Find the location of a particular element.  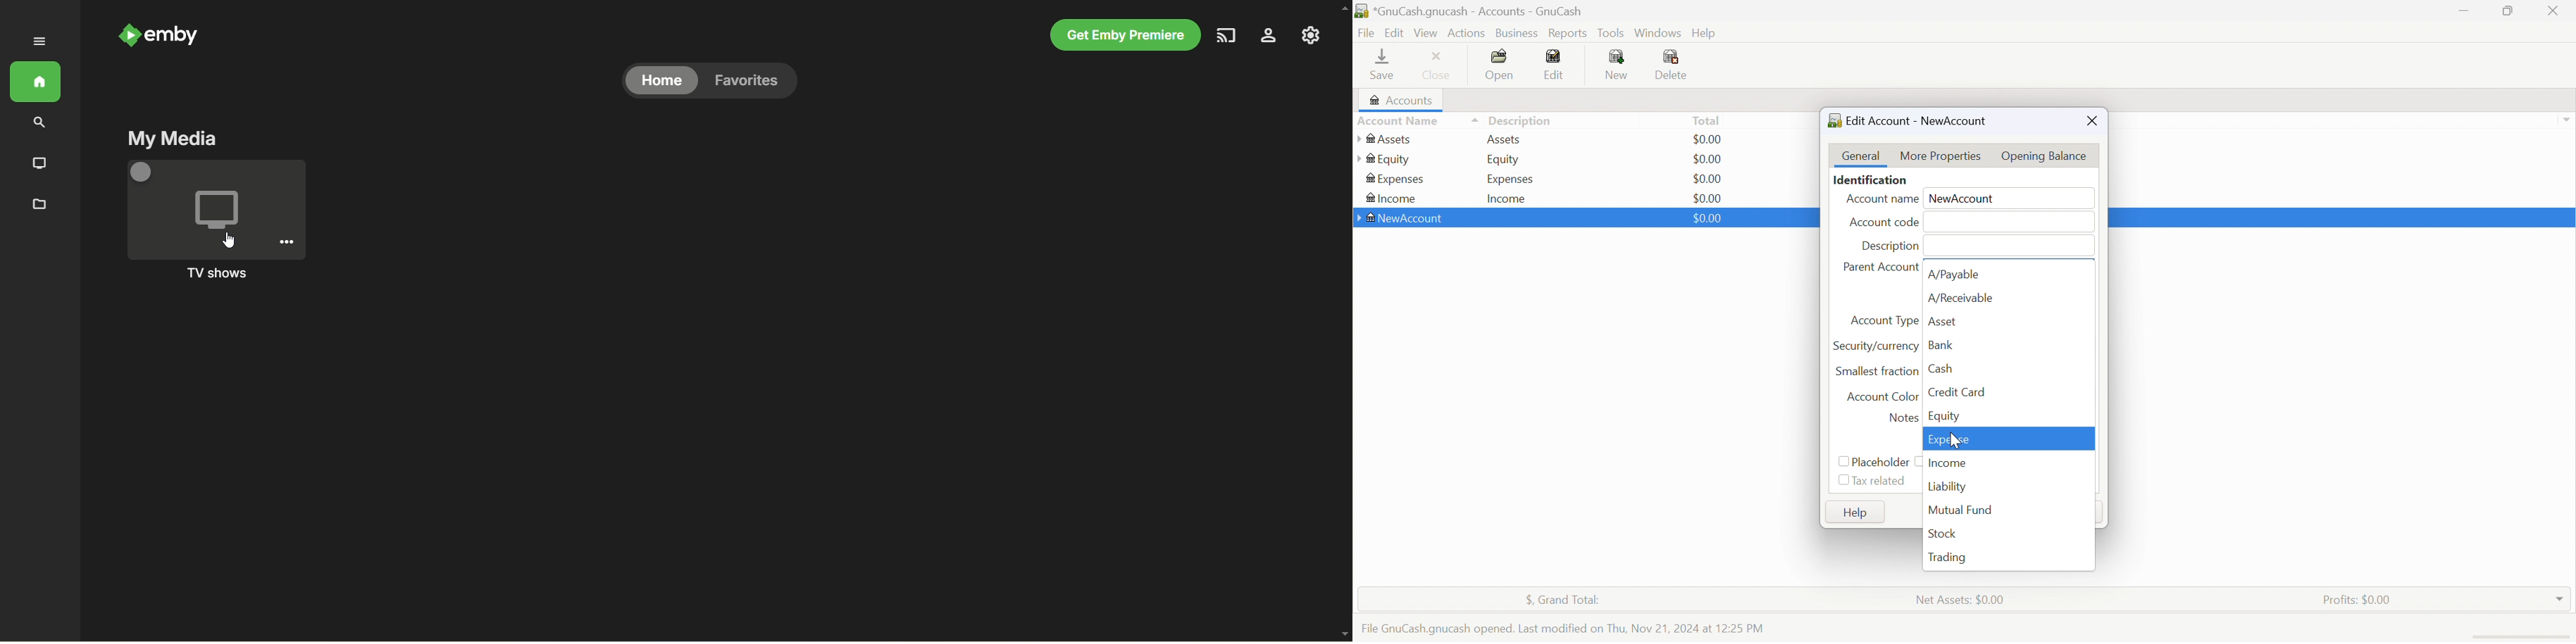

$0.00 is located at coordinates (1706, 159).